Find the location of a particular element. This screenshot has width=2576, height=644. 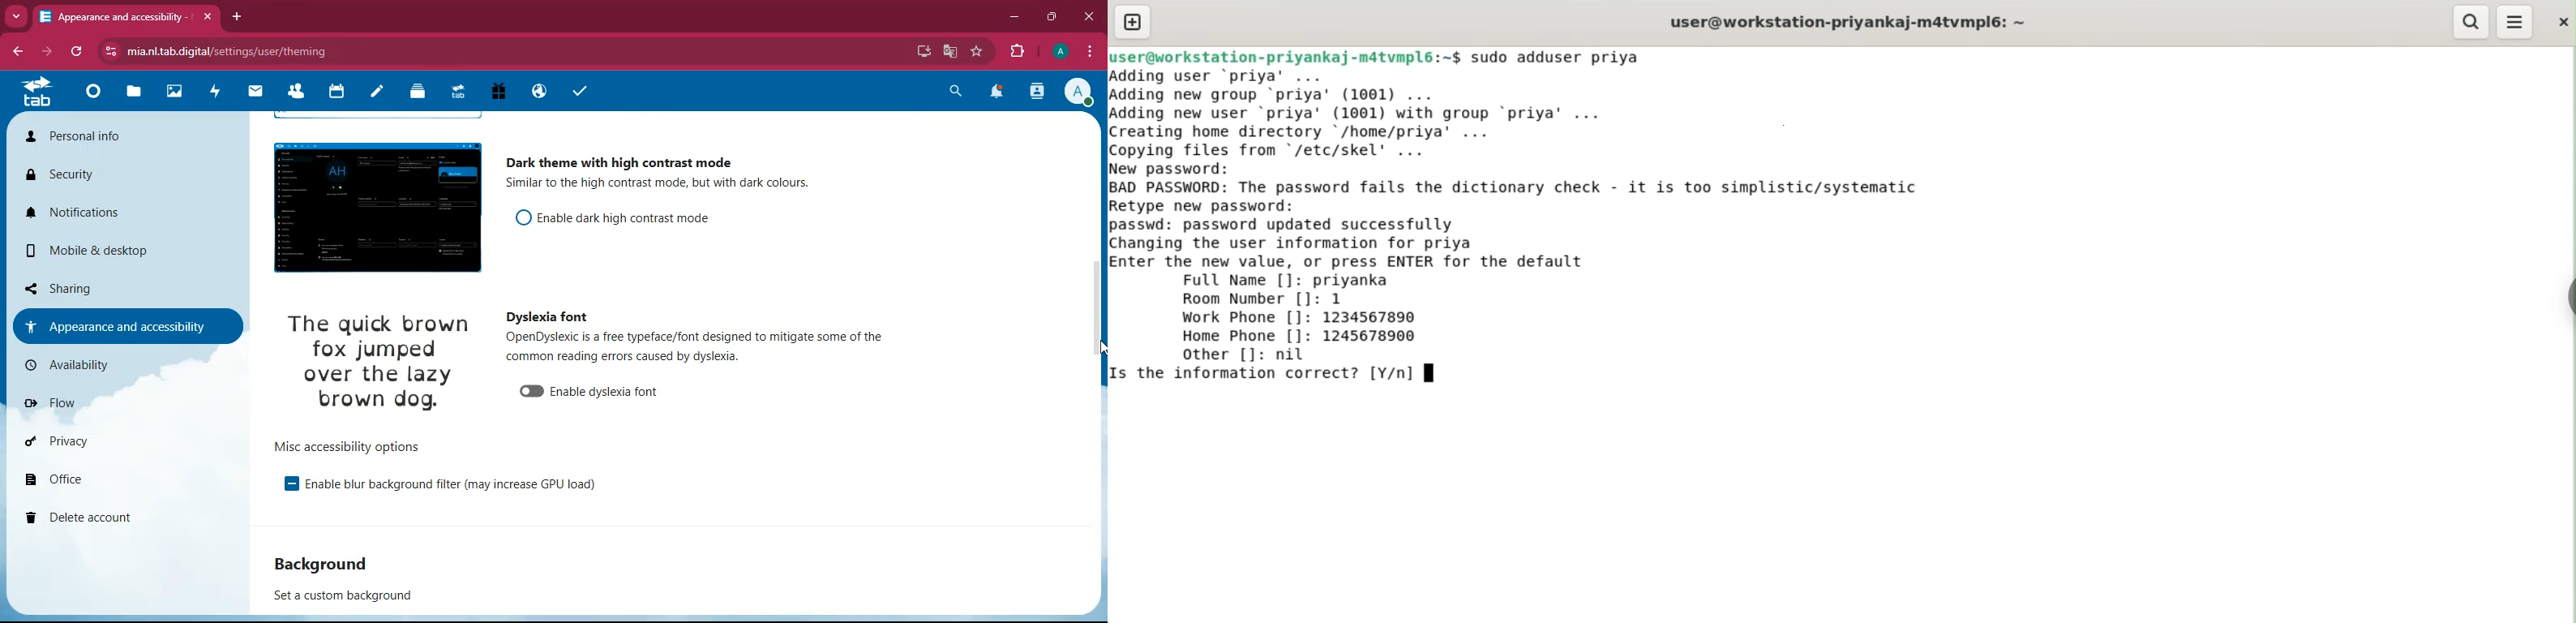

profile is located at coordinates (1081, 92).